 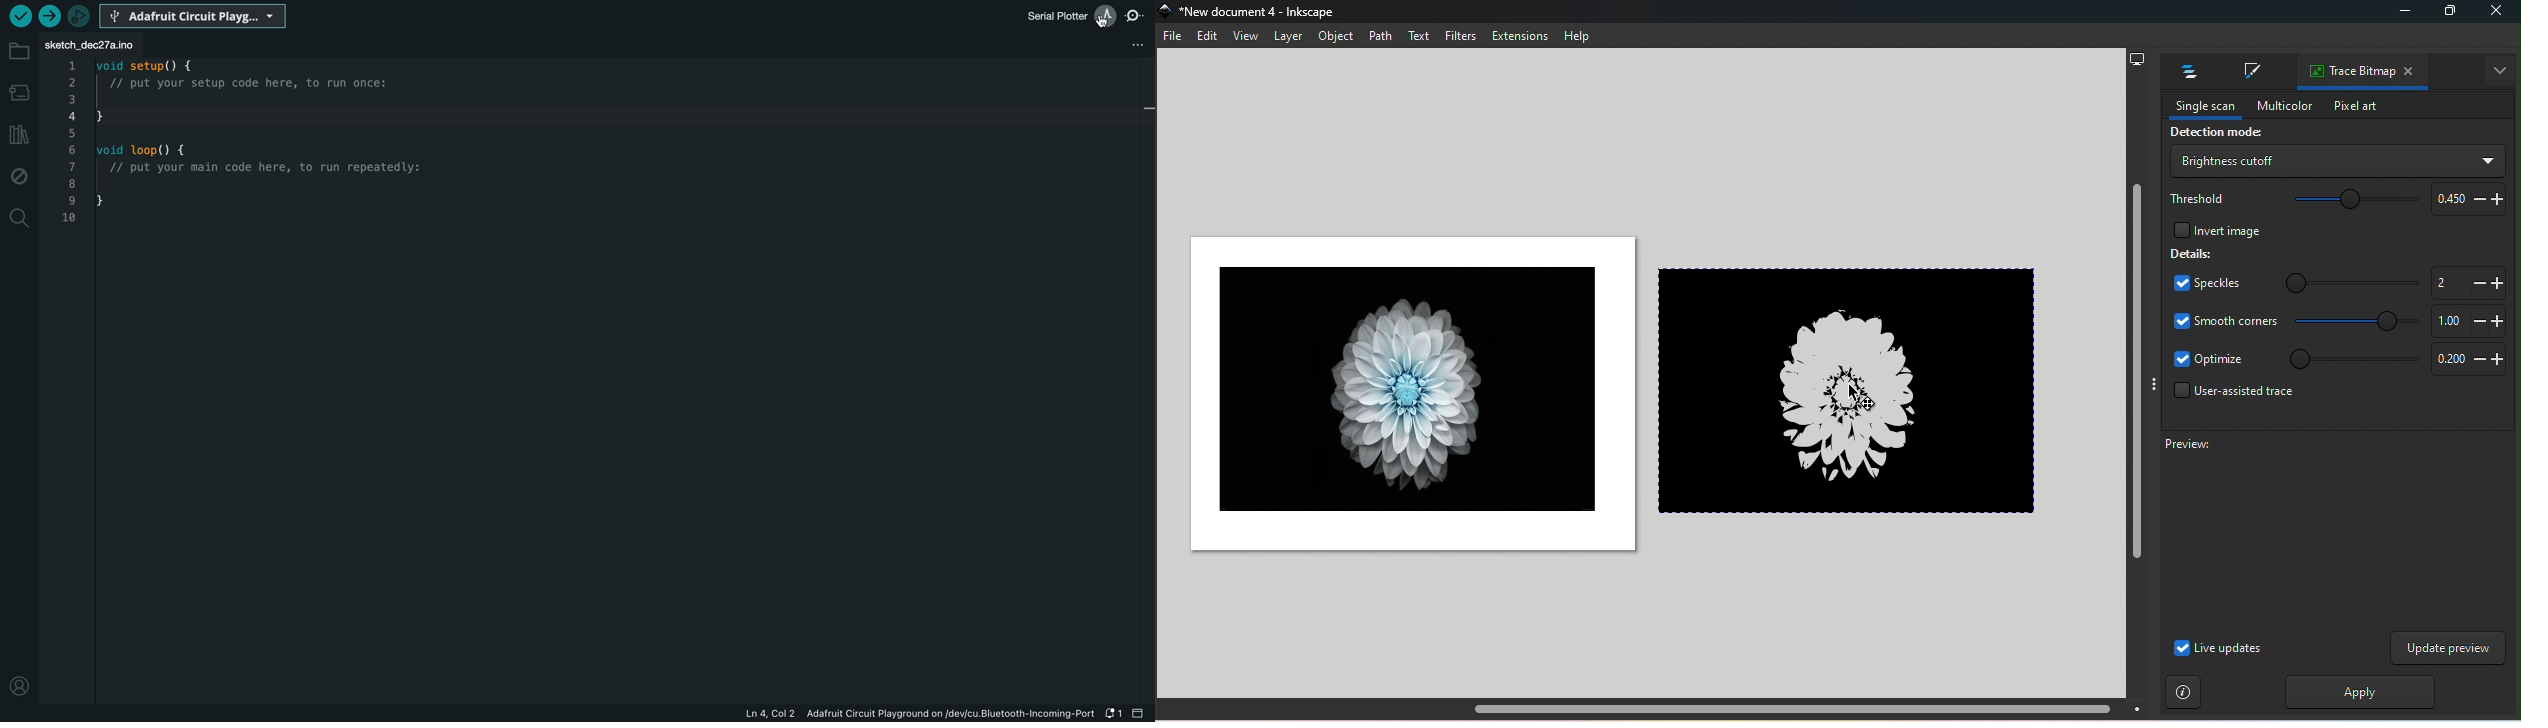 What do you see at coordinates (2153, 384) in the screenshot?
I see `Toggle display options` at bounding box center [2153, 384].